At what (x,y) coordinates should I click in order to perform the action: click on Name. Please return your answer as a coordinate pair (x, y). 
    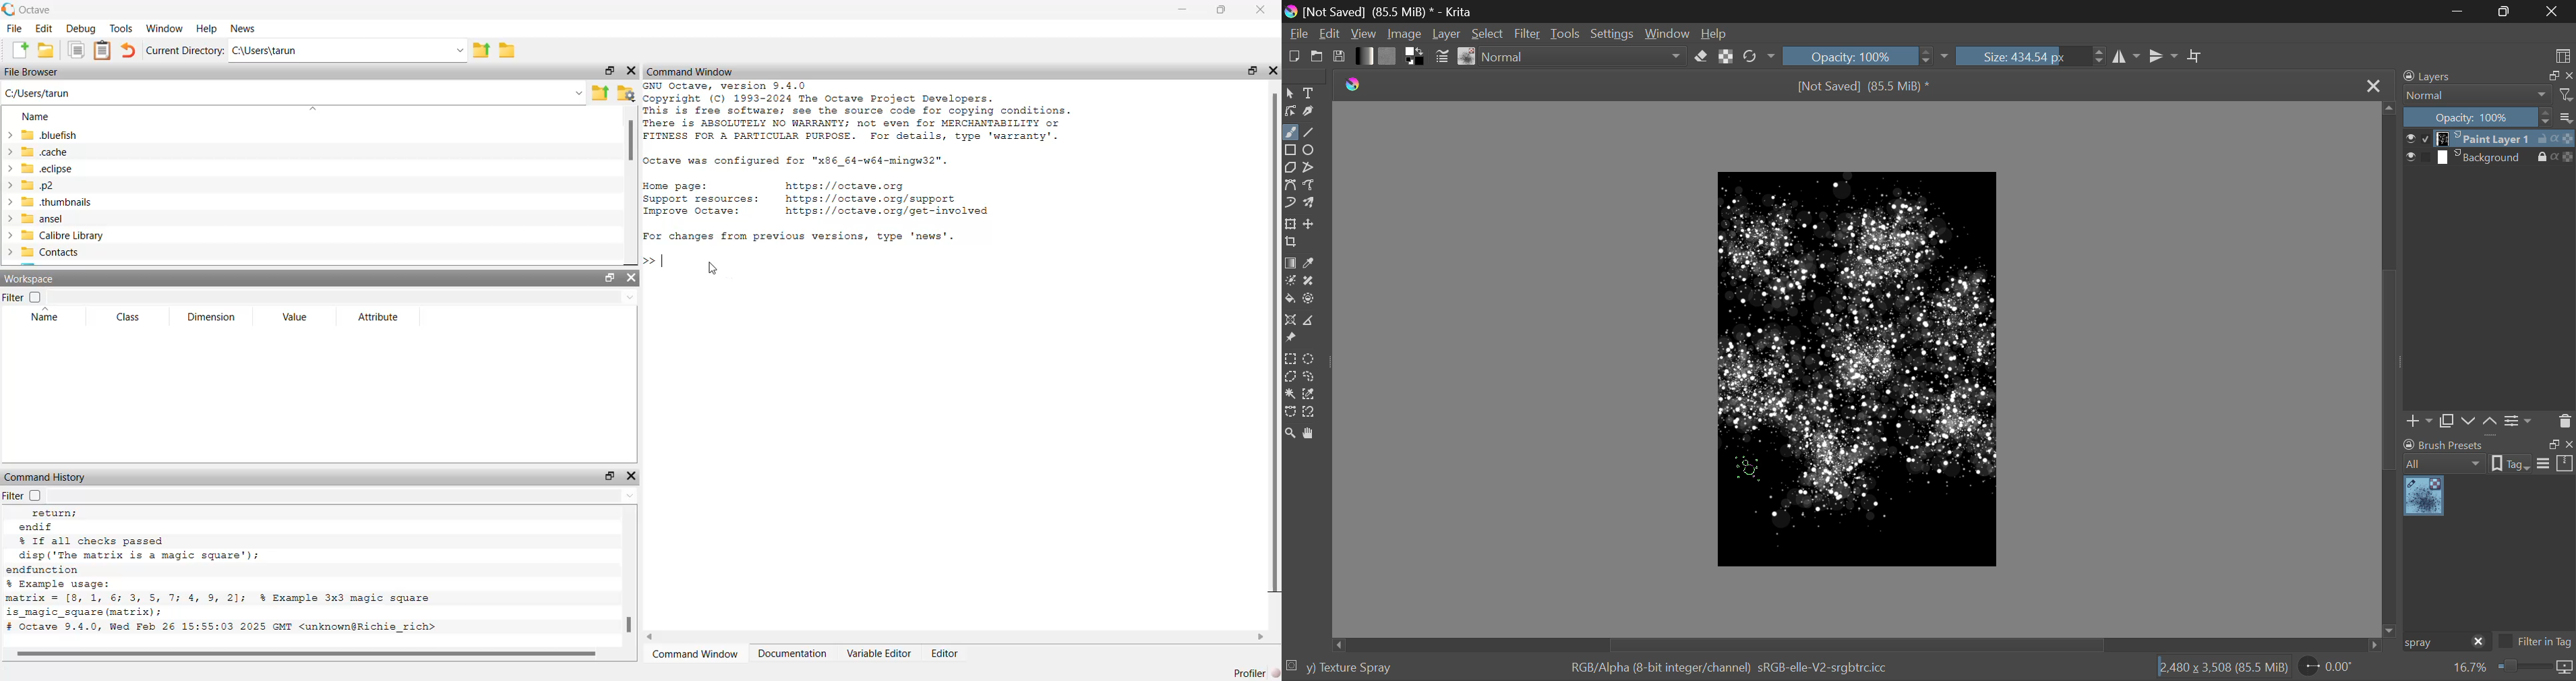
    Looking at the image, I should click on (37, 117).